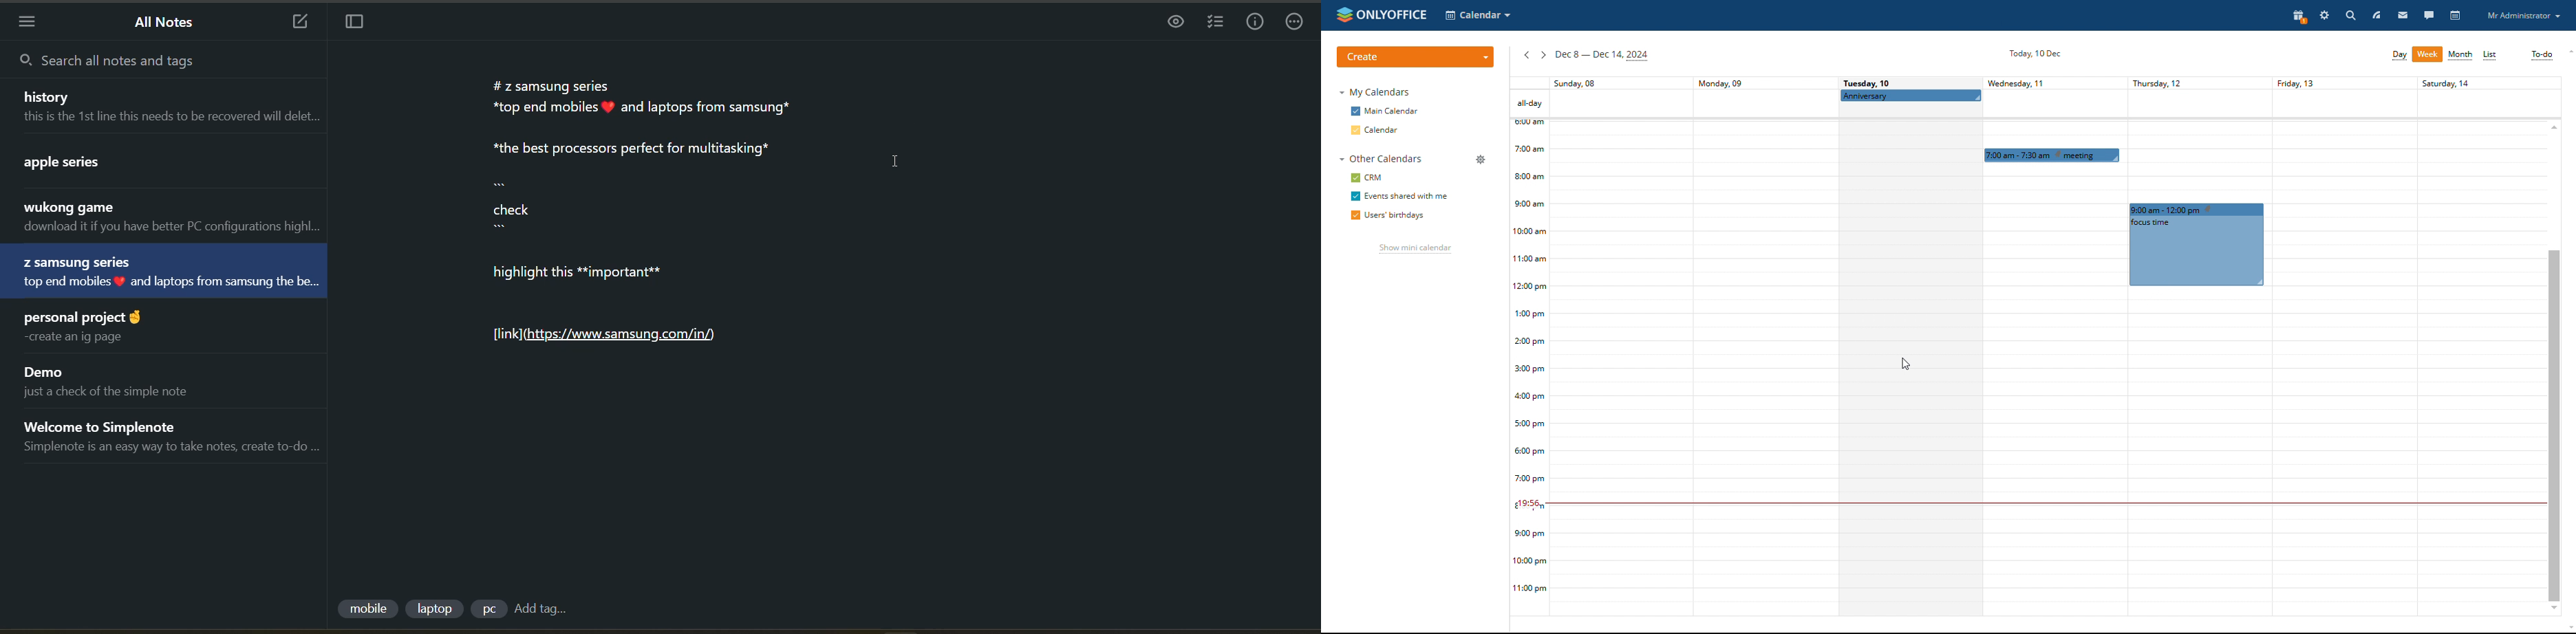 The width and height of the screenshot is (2576, 644). What do you see at coordinates (1343, 15) in the screenshot?
I see `onlyoffice logo` at bounding box center [1343, 15].